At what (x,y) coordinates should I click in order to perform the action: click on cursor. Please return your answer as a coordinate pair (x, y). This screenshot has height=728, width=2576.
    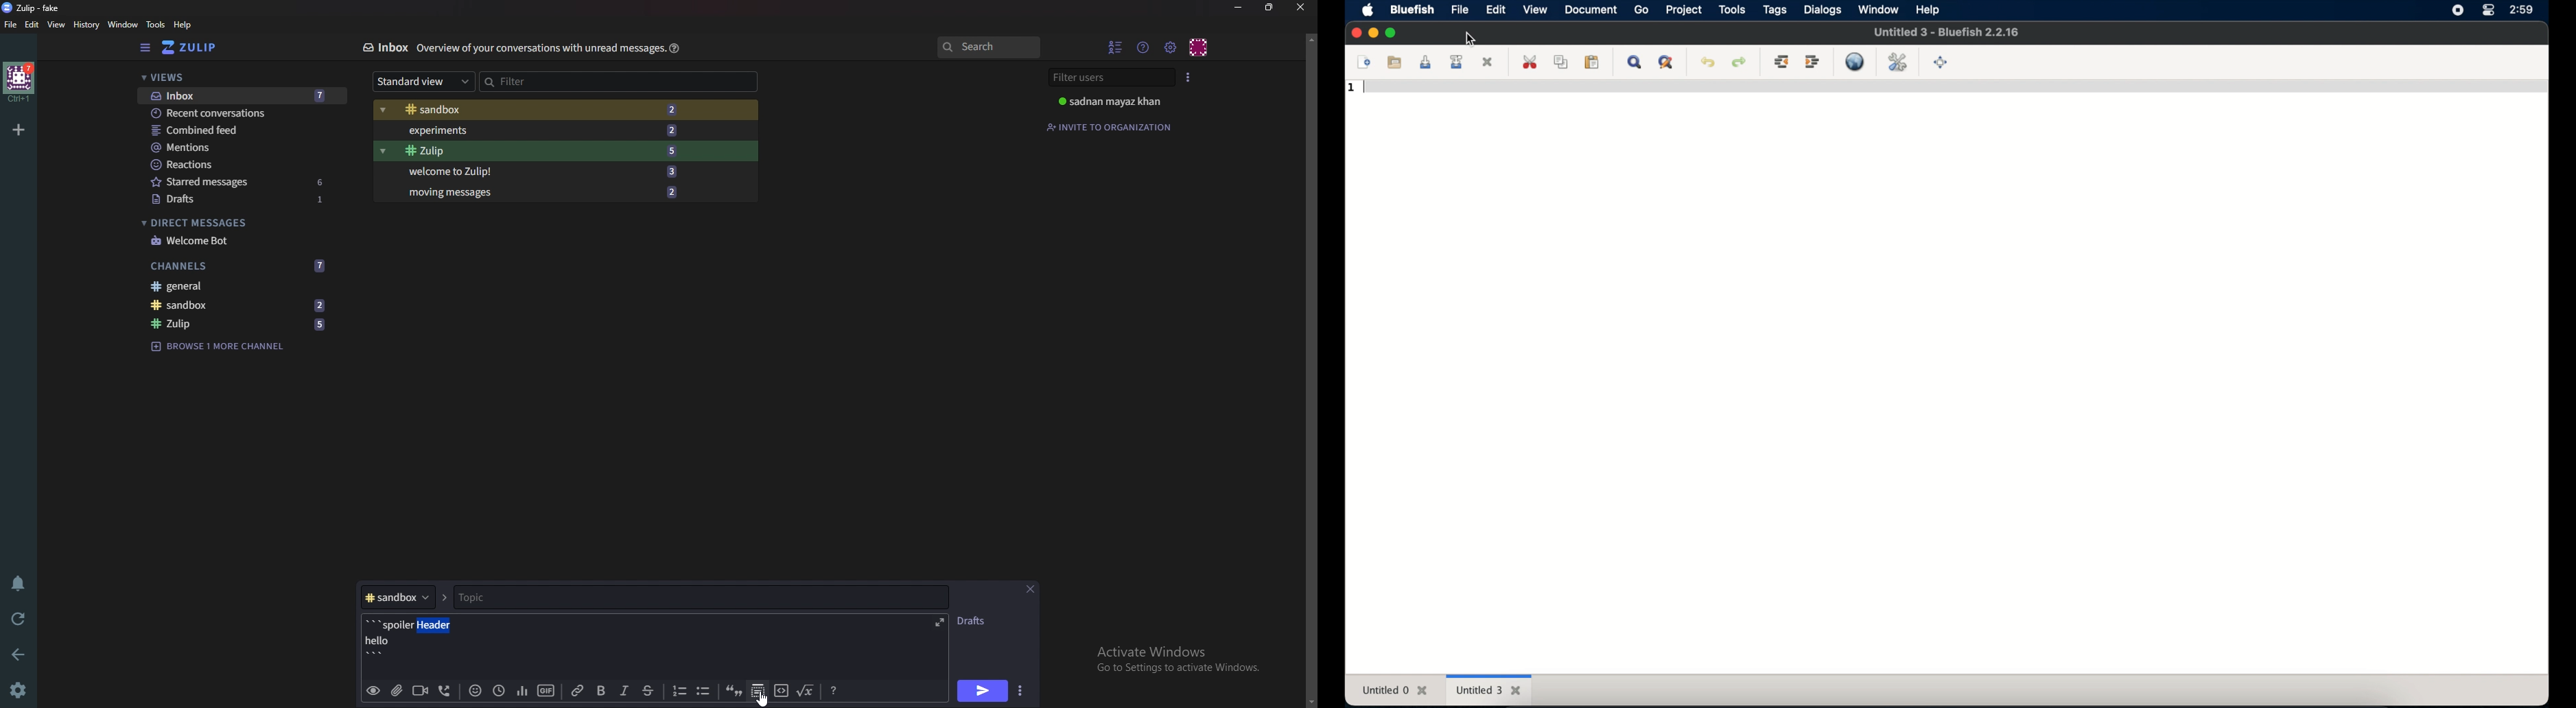
    Looking at the image, I should click on (1471, 39).